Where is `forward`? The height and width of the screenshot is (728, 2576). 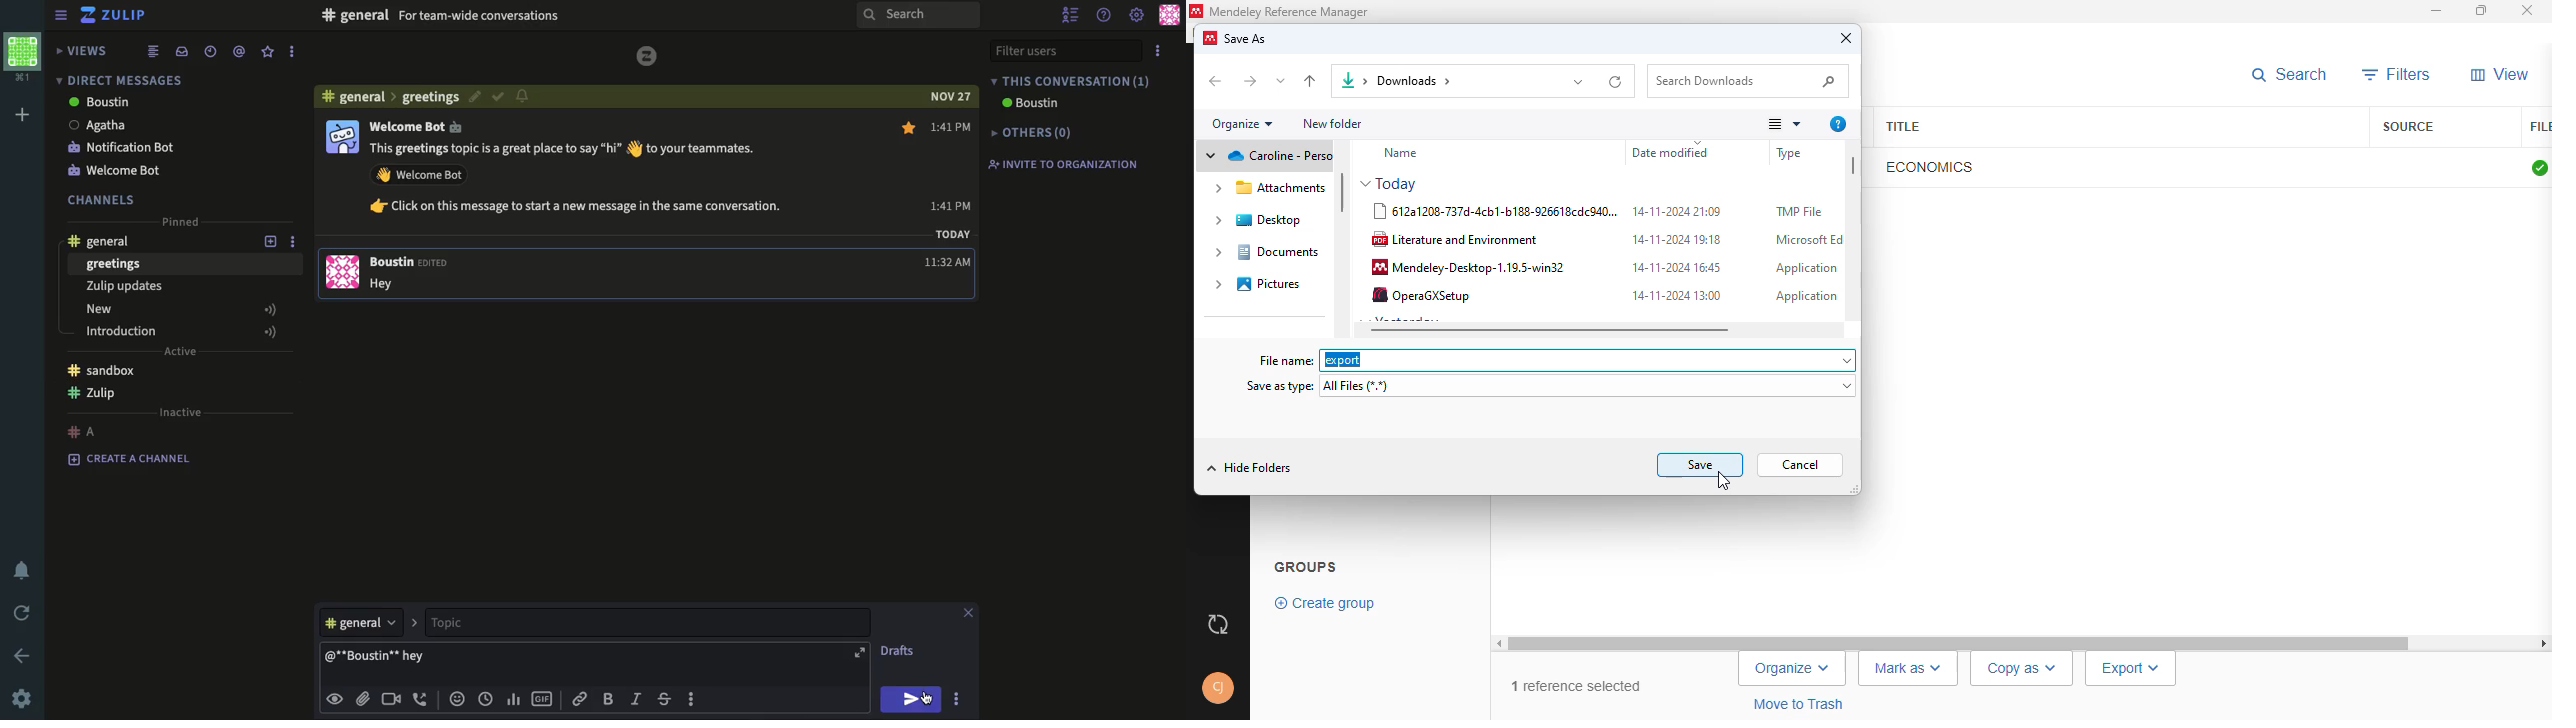
forward is located at coordinates (1249, 81).